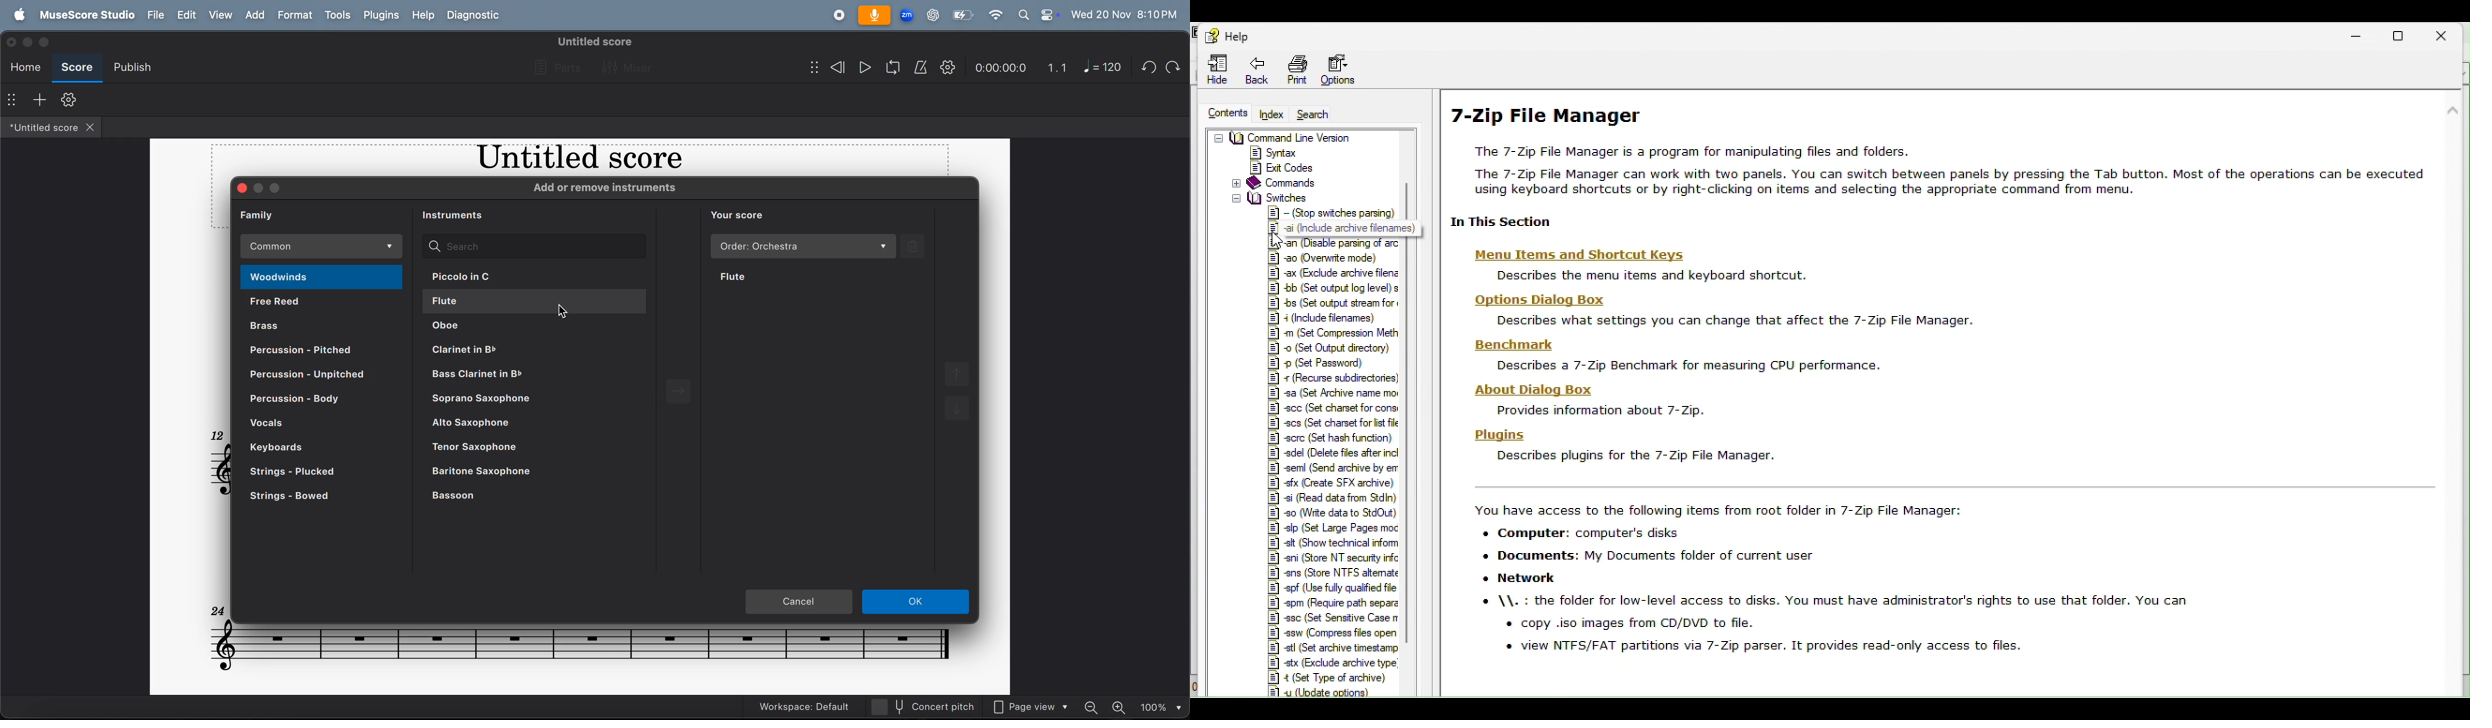 This screenshot has height=728, width=2492. I want to click on strings, so click(313, 472).